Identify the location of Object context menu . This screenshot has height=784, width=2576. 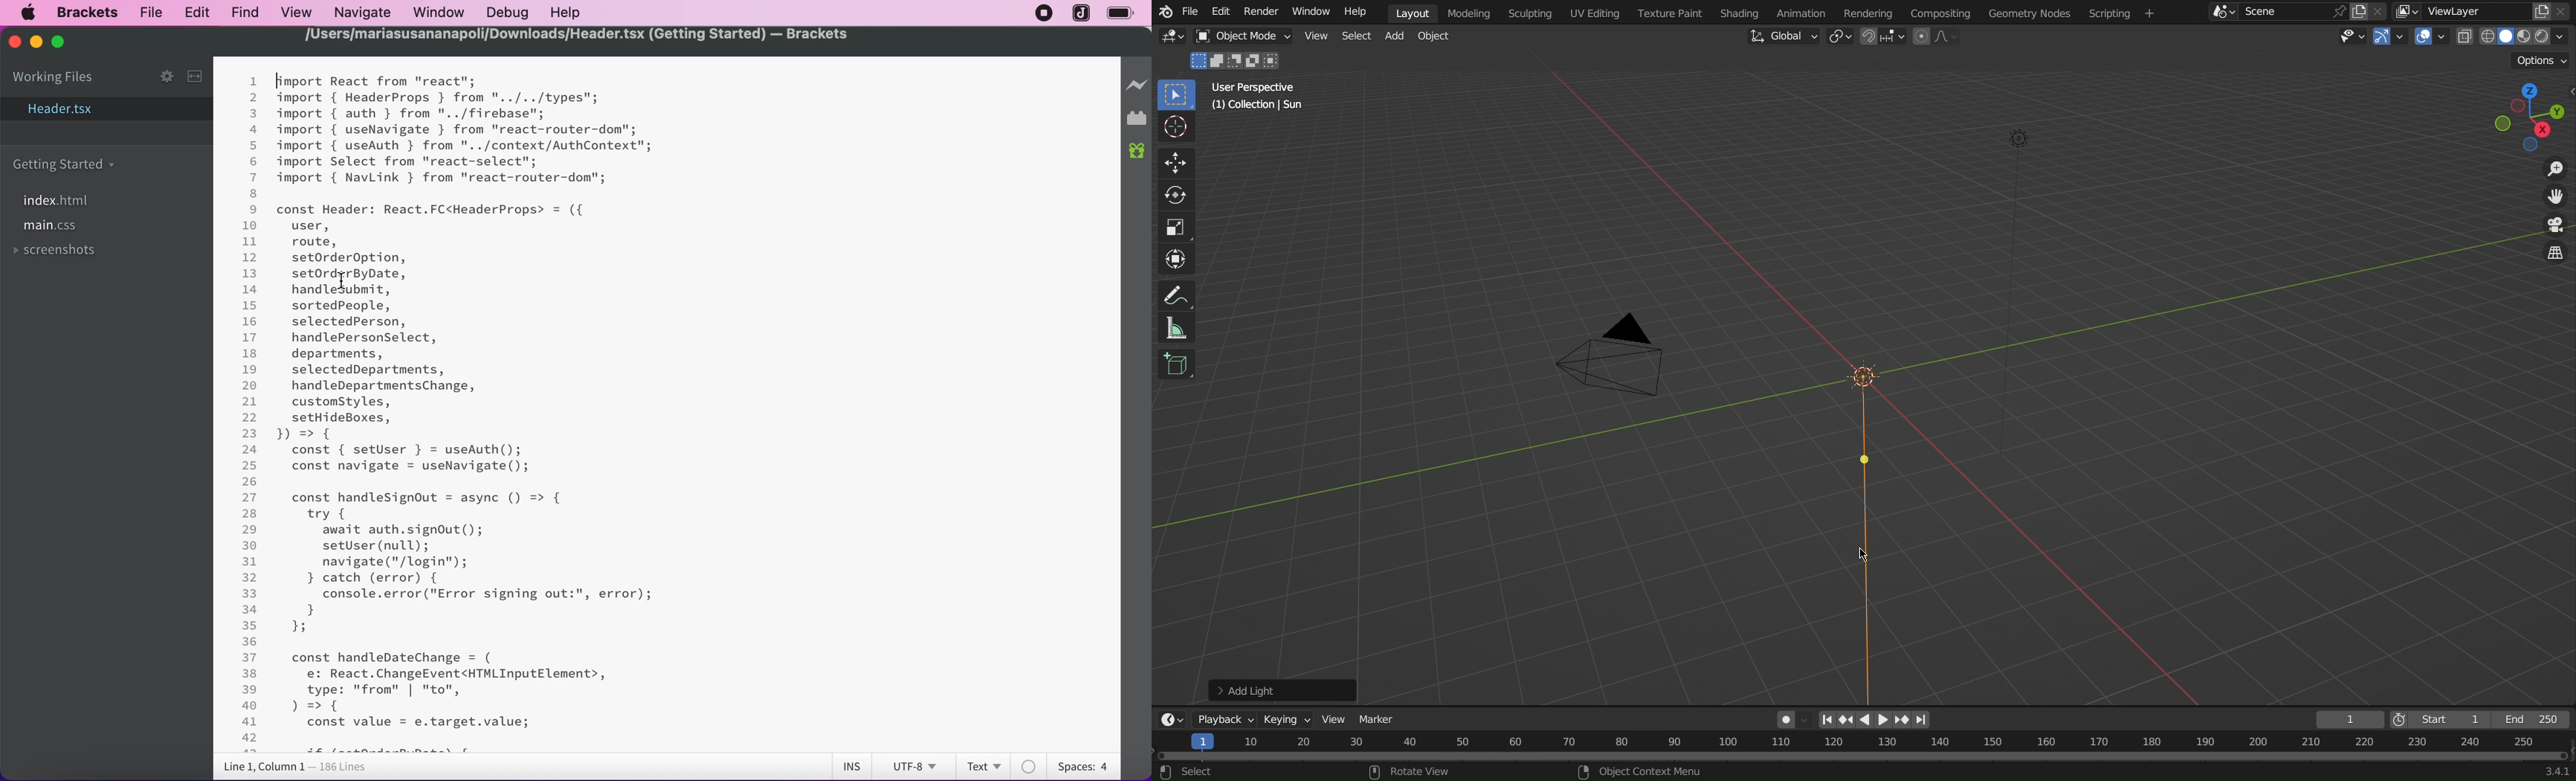
(1642, 771).